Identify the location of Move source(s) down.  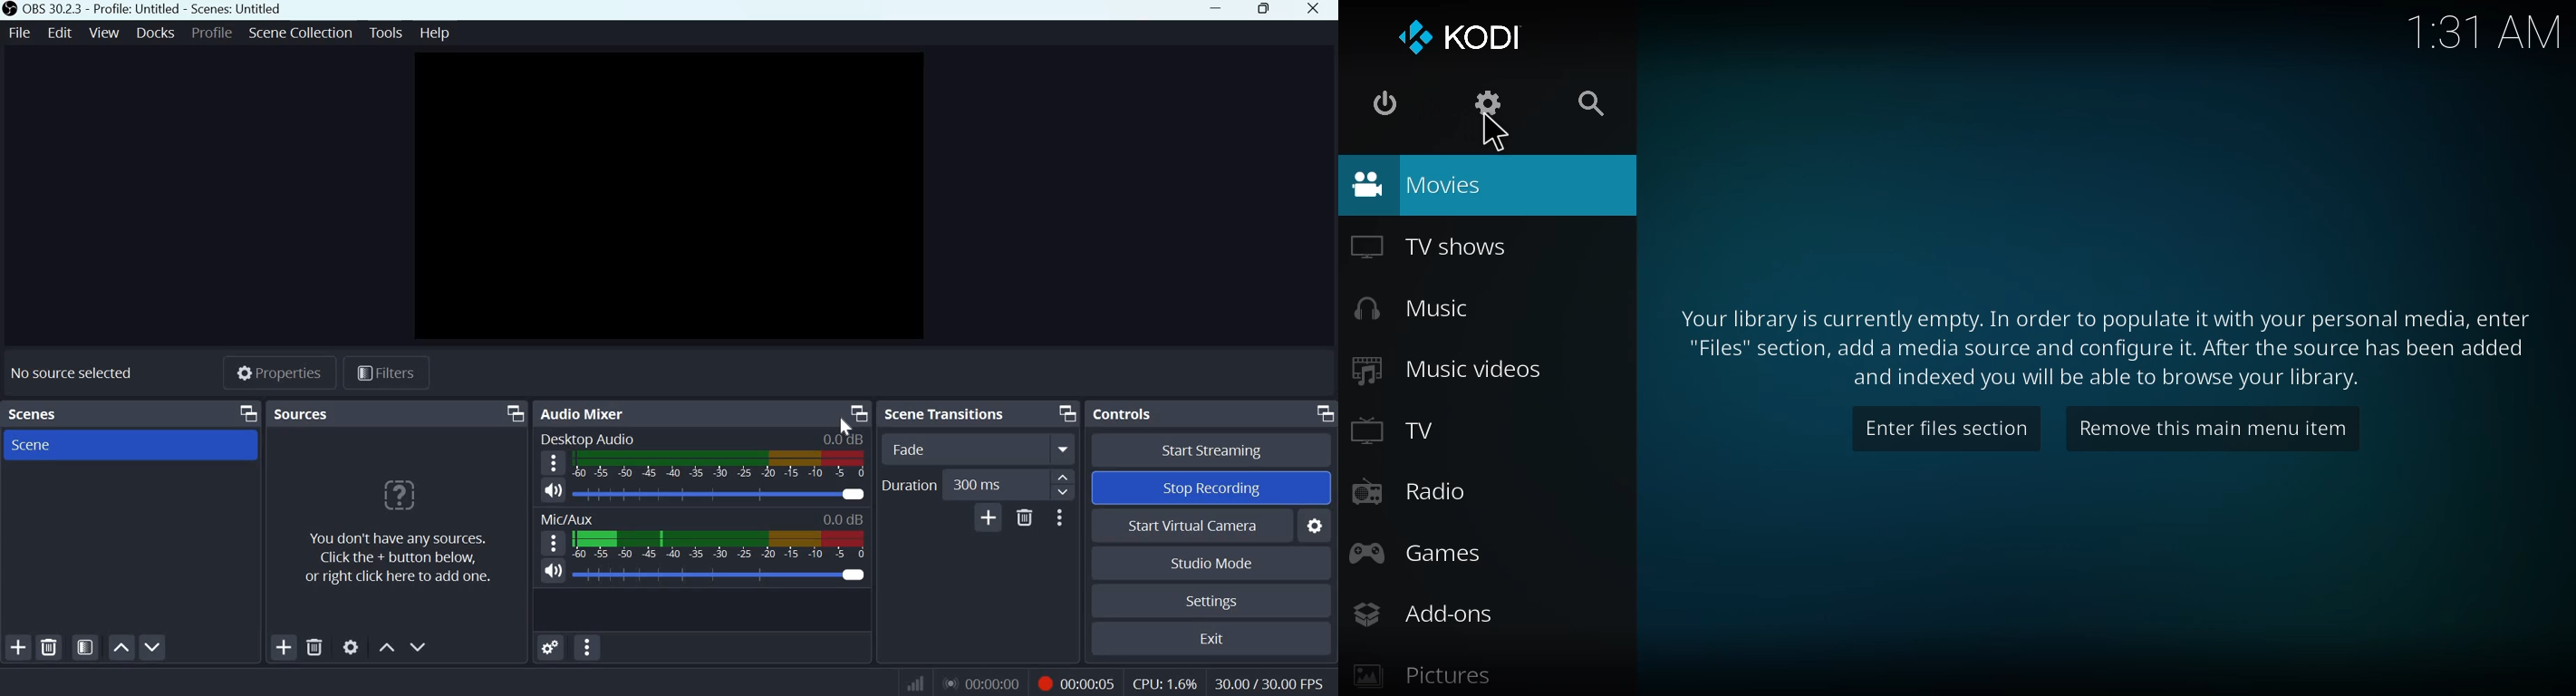
(423, 646).